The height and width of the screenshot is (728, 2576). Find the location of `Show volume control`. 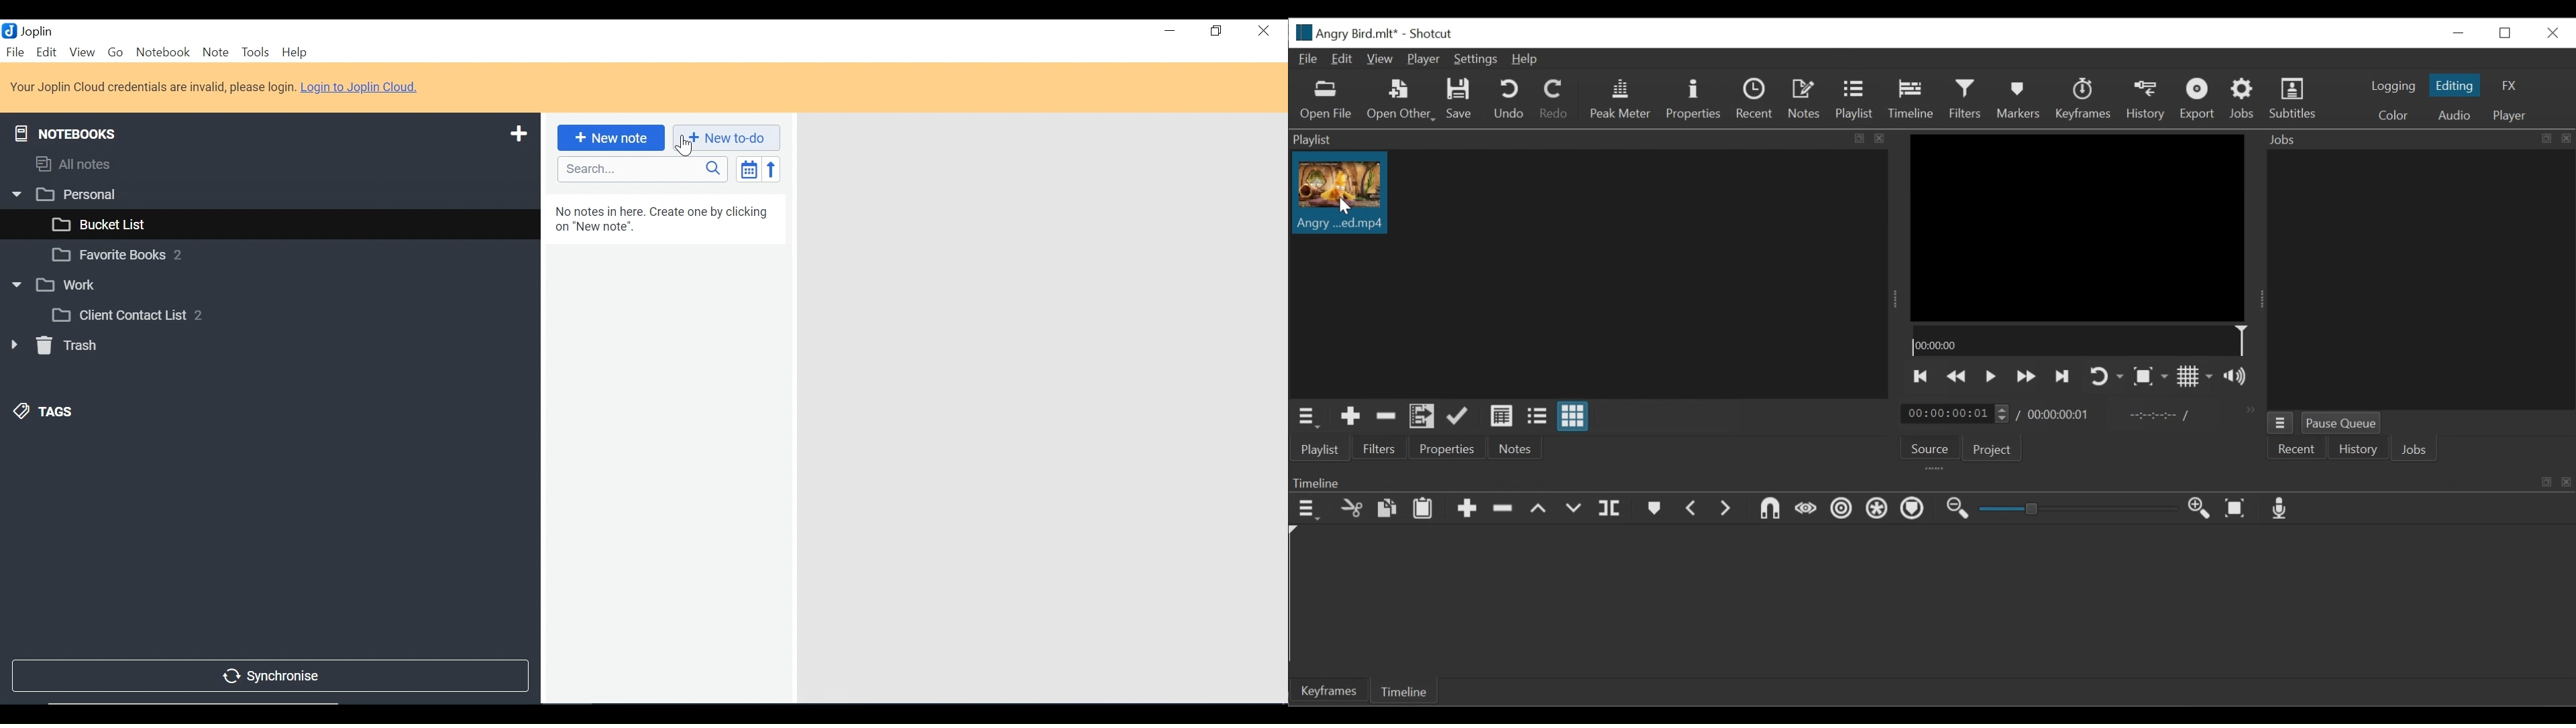

Show volume control is located at coordinates (2235, 377).